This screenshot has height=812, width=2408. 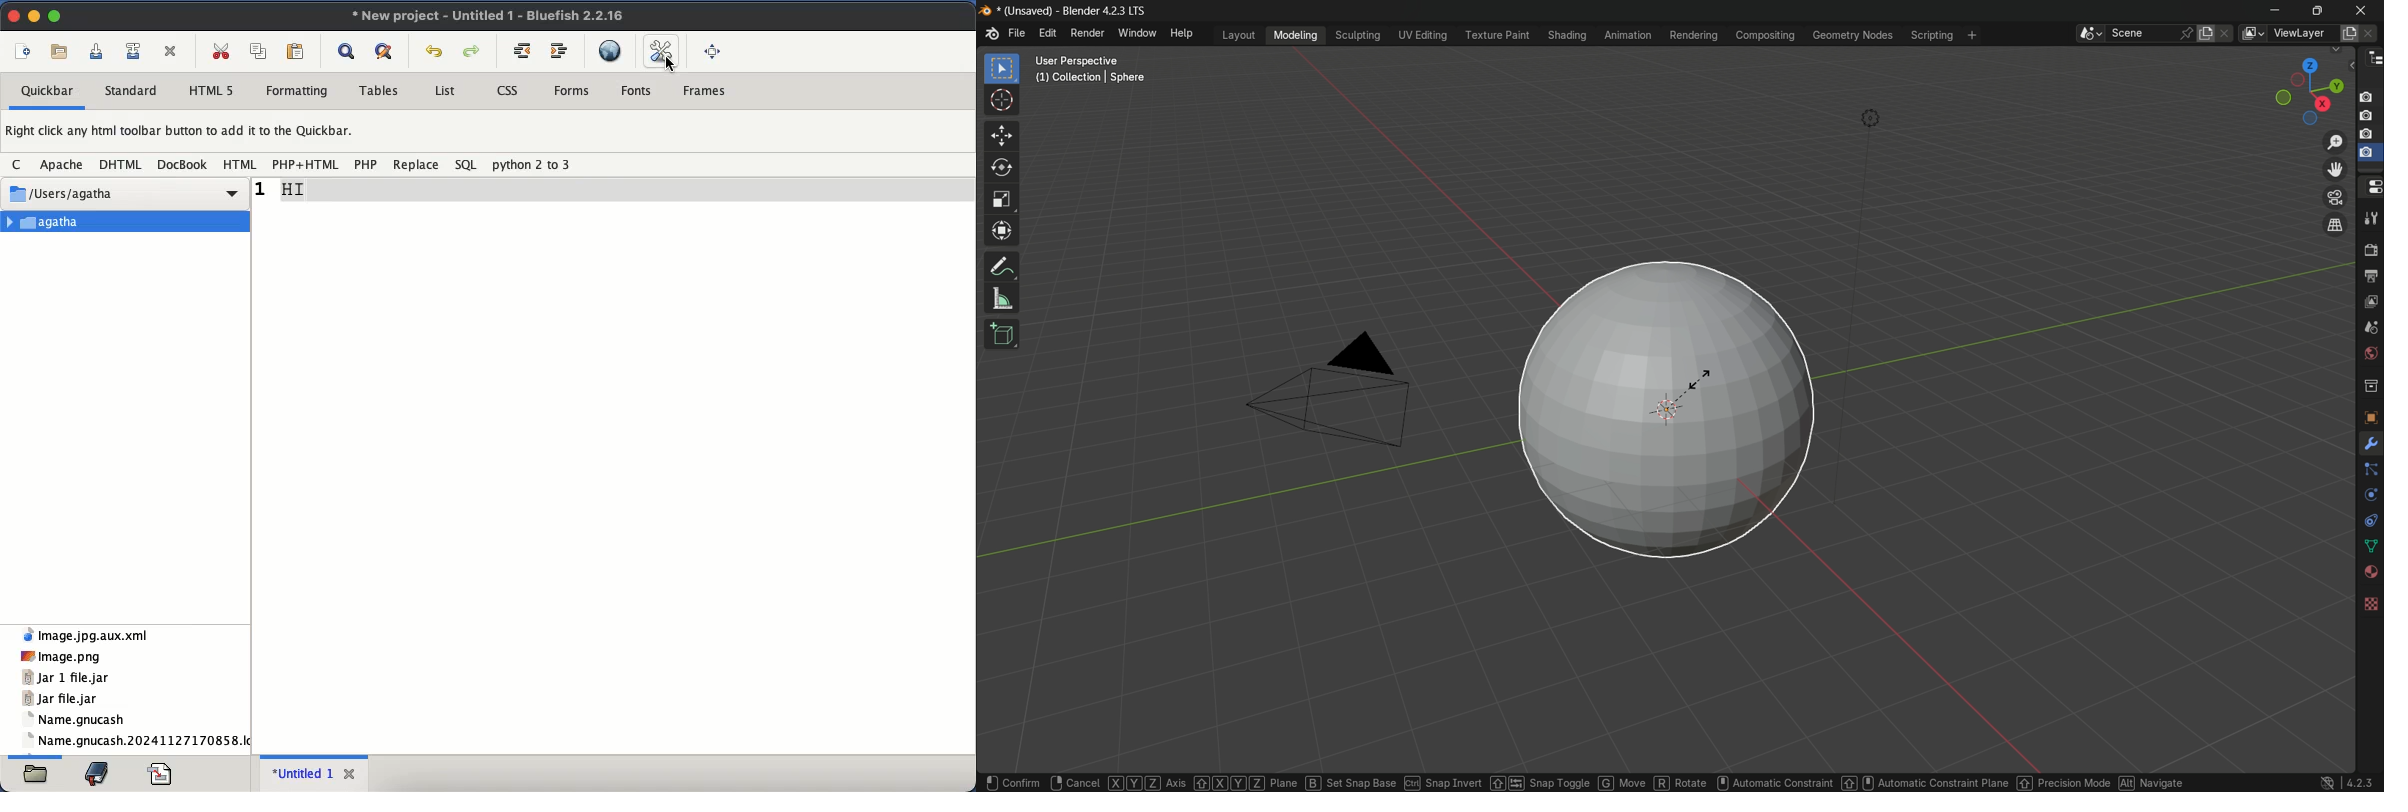 I want to click on (unsaved) blender 4.2.3 LTS, so click(x=1062, y=12).